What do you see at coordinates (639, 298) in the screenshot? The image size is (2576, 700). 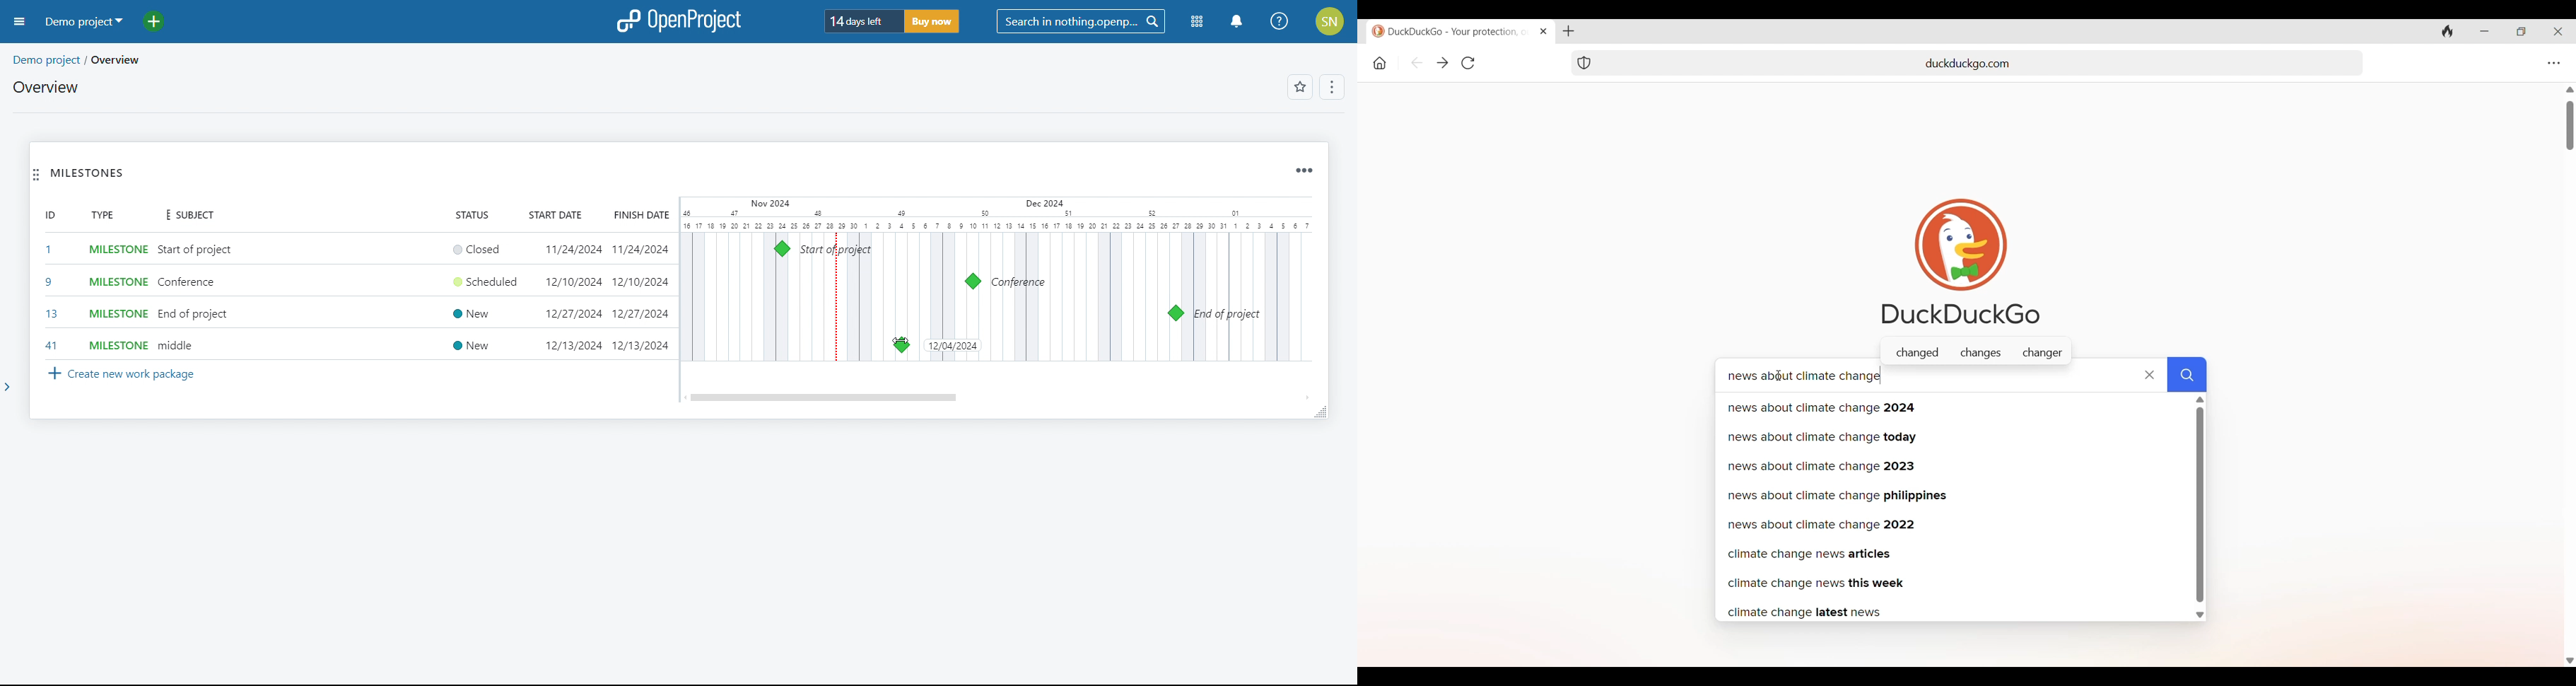 I see `finish date` at bounding box center [639, 298].